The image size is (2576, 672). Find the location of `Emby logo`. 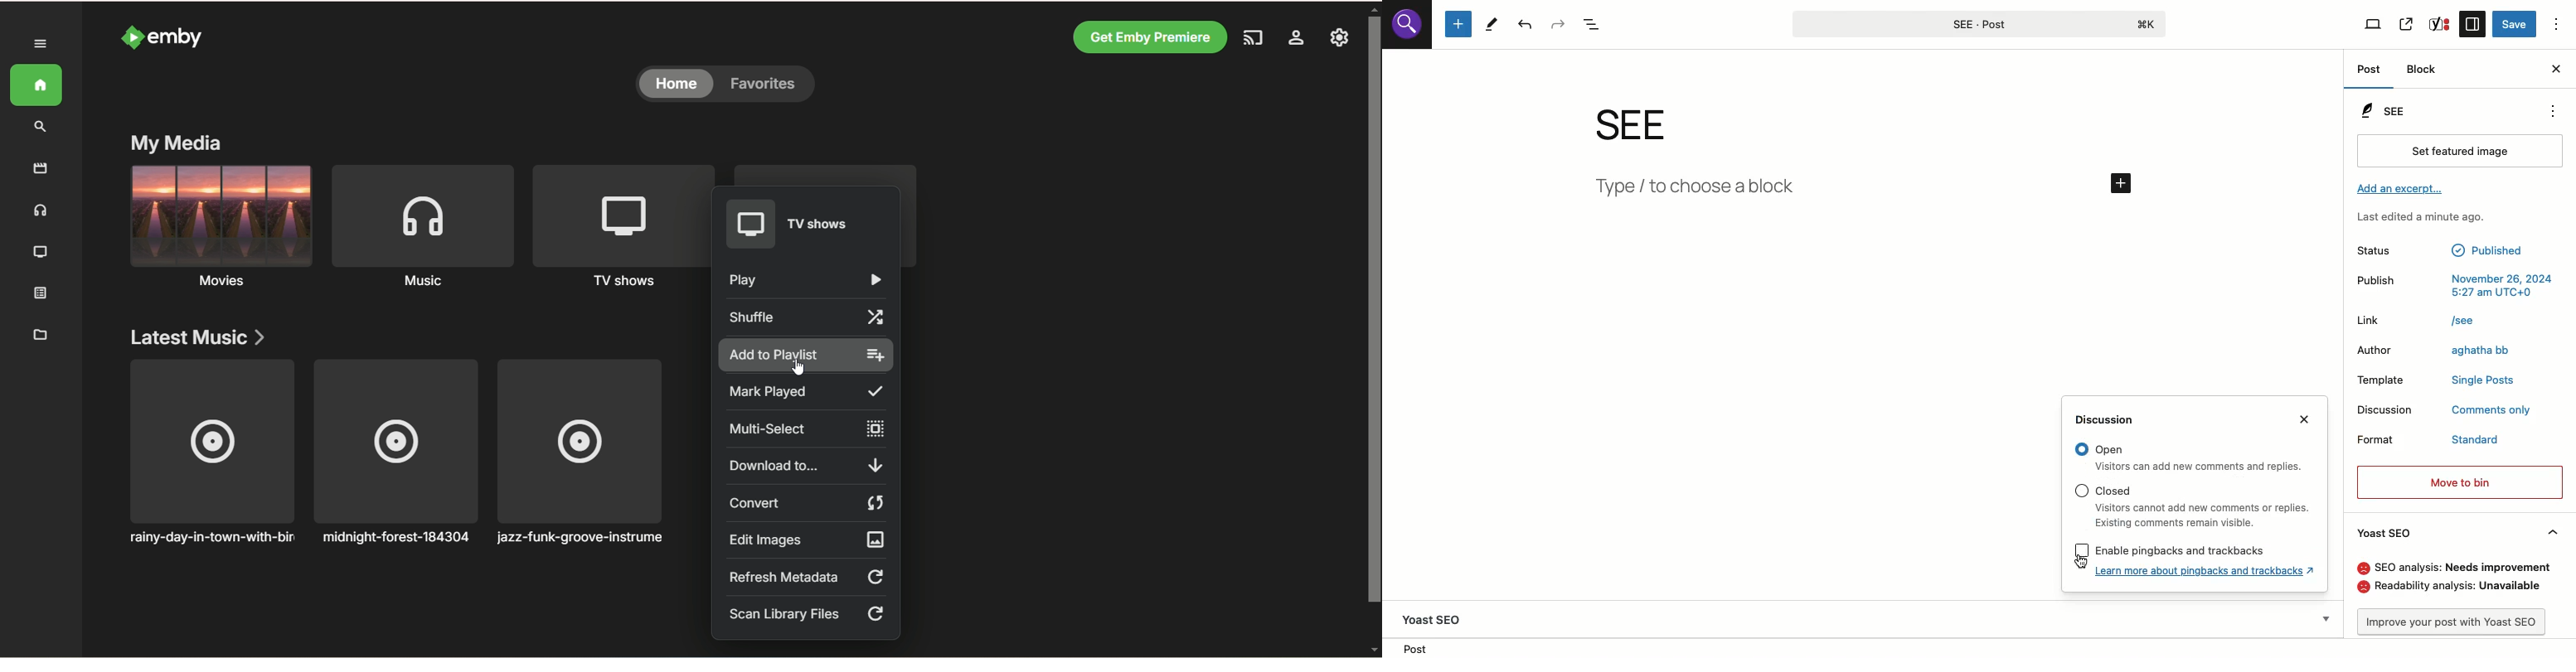

Emby logo is located at coordinates (132, 37).